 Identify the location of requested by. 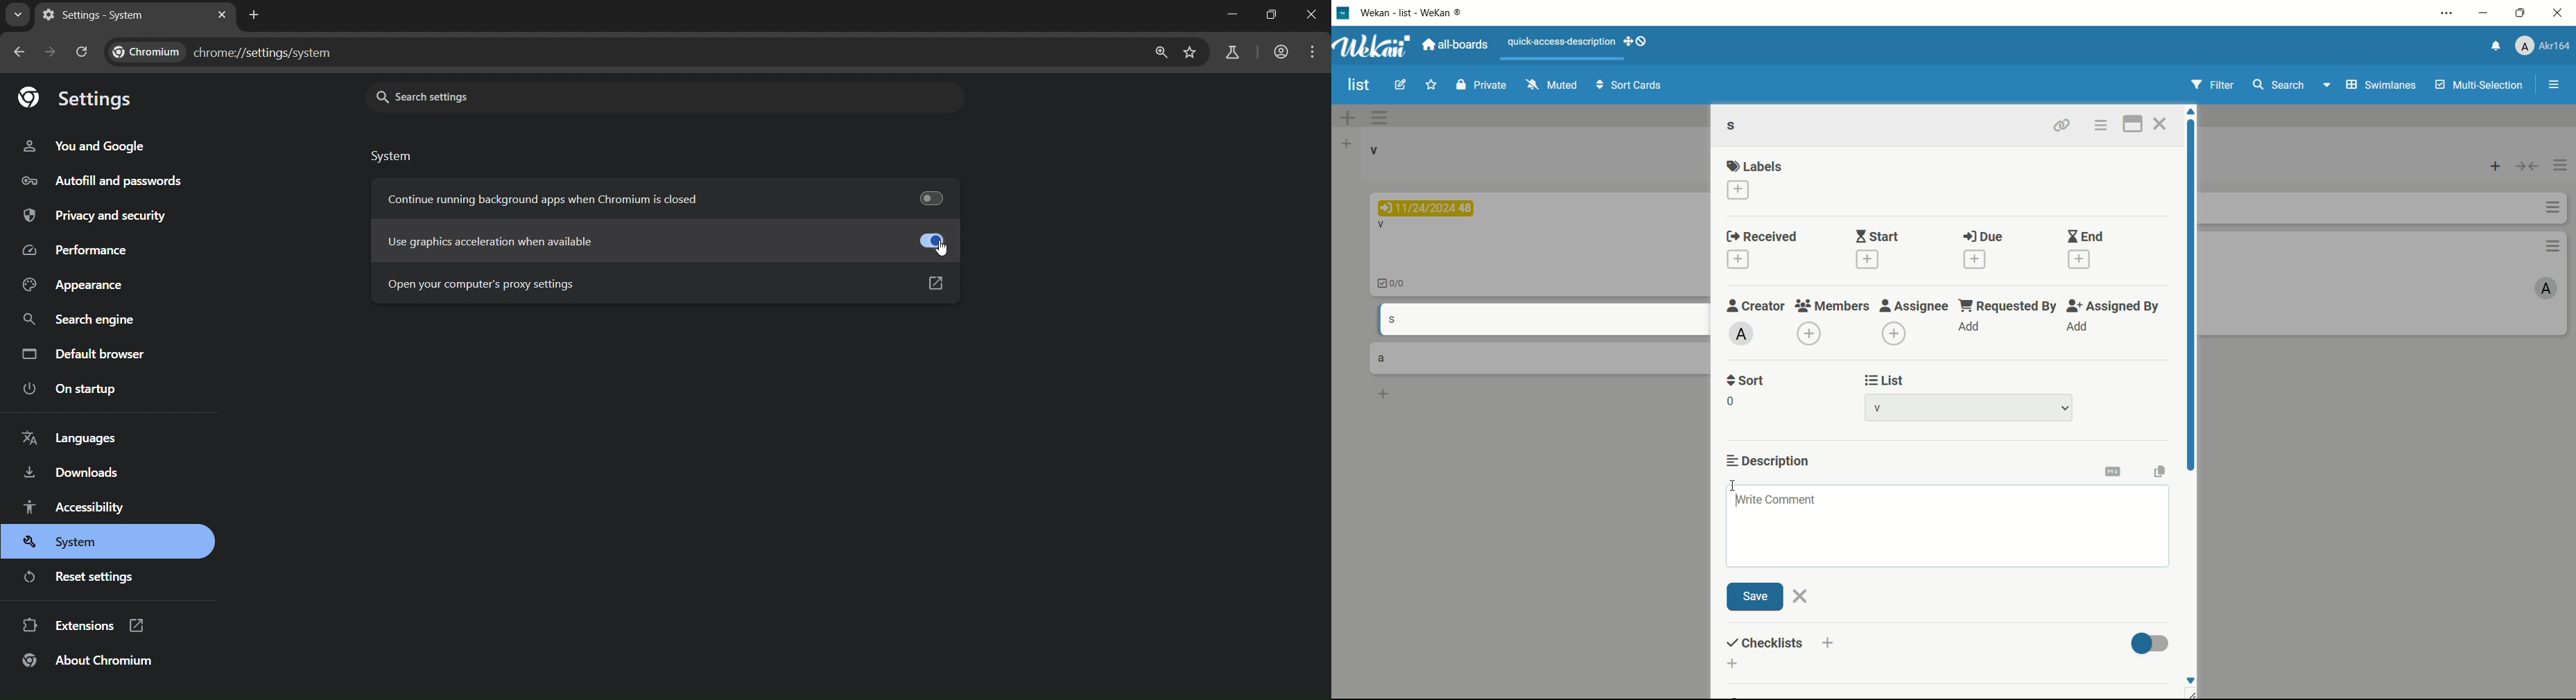
(2010, 307).